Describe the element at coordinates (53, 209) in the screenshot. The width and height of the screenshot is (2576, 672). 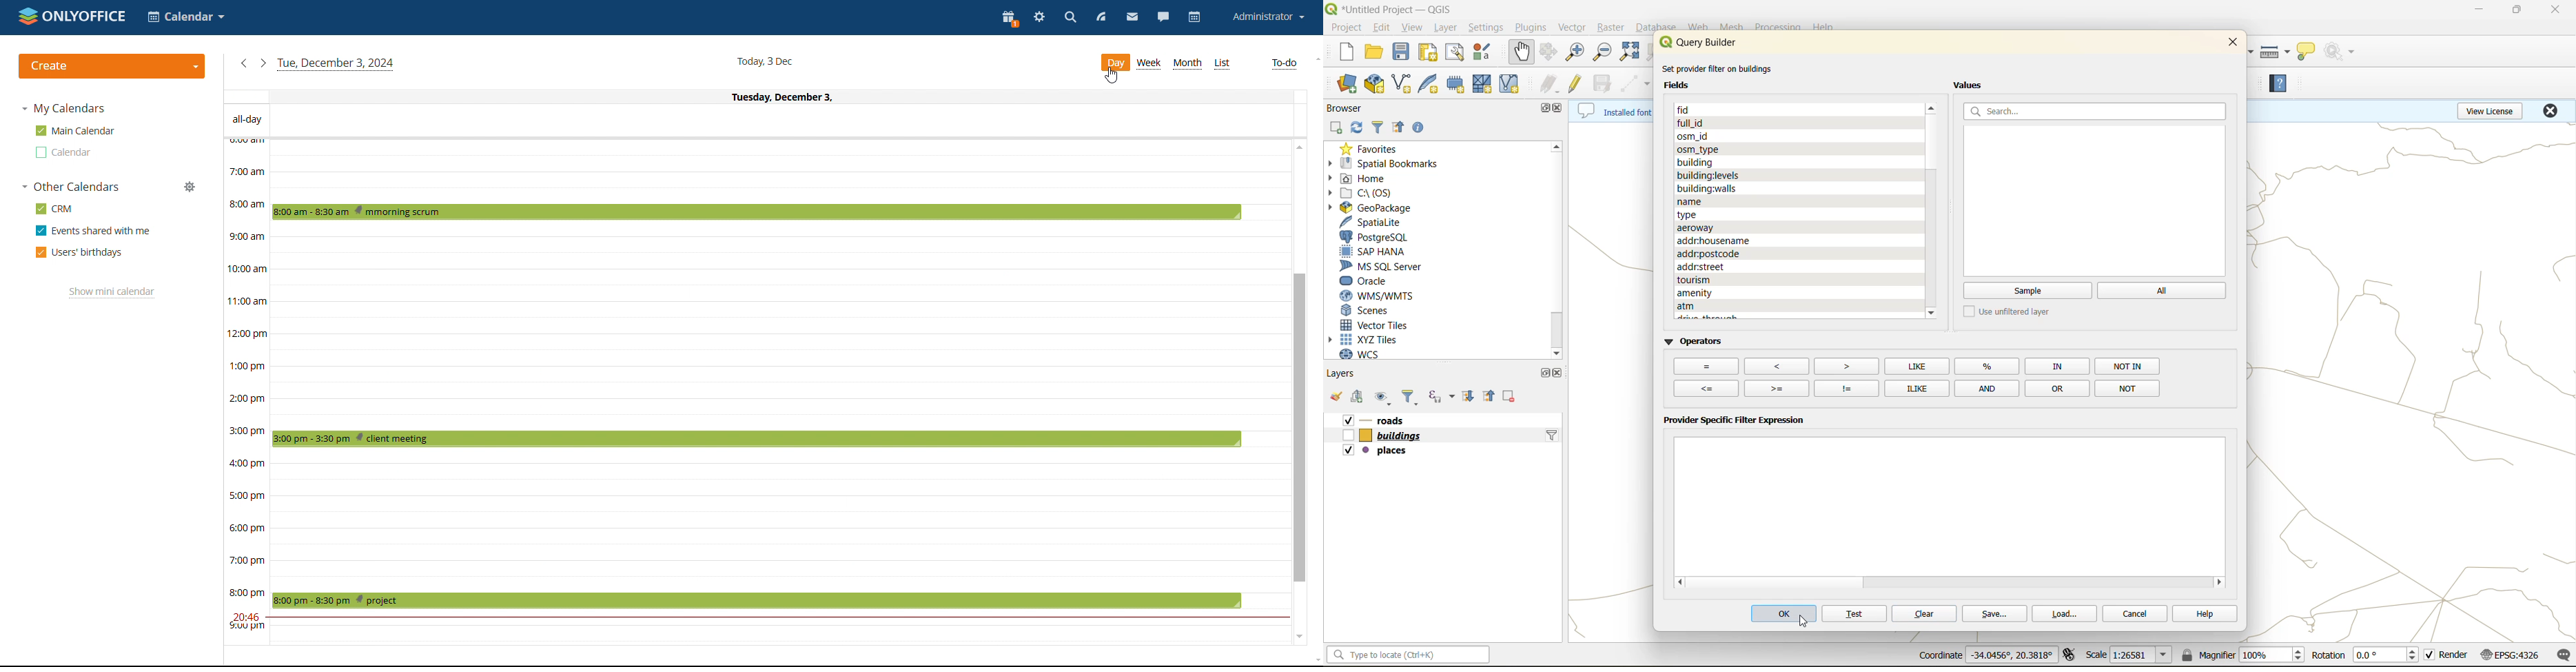
I see `crm` at that location.